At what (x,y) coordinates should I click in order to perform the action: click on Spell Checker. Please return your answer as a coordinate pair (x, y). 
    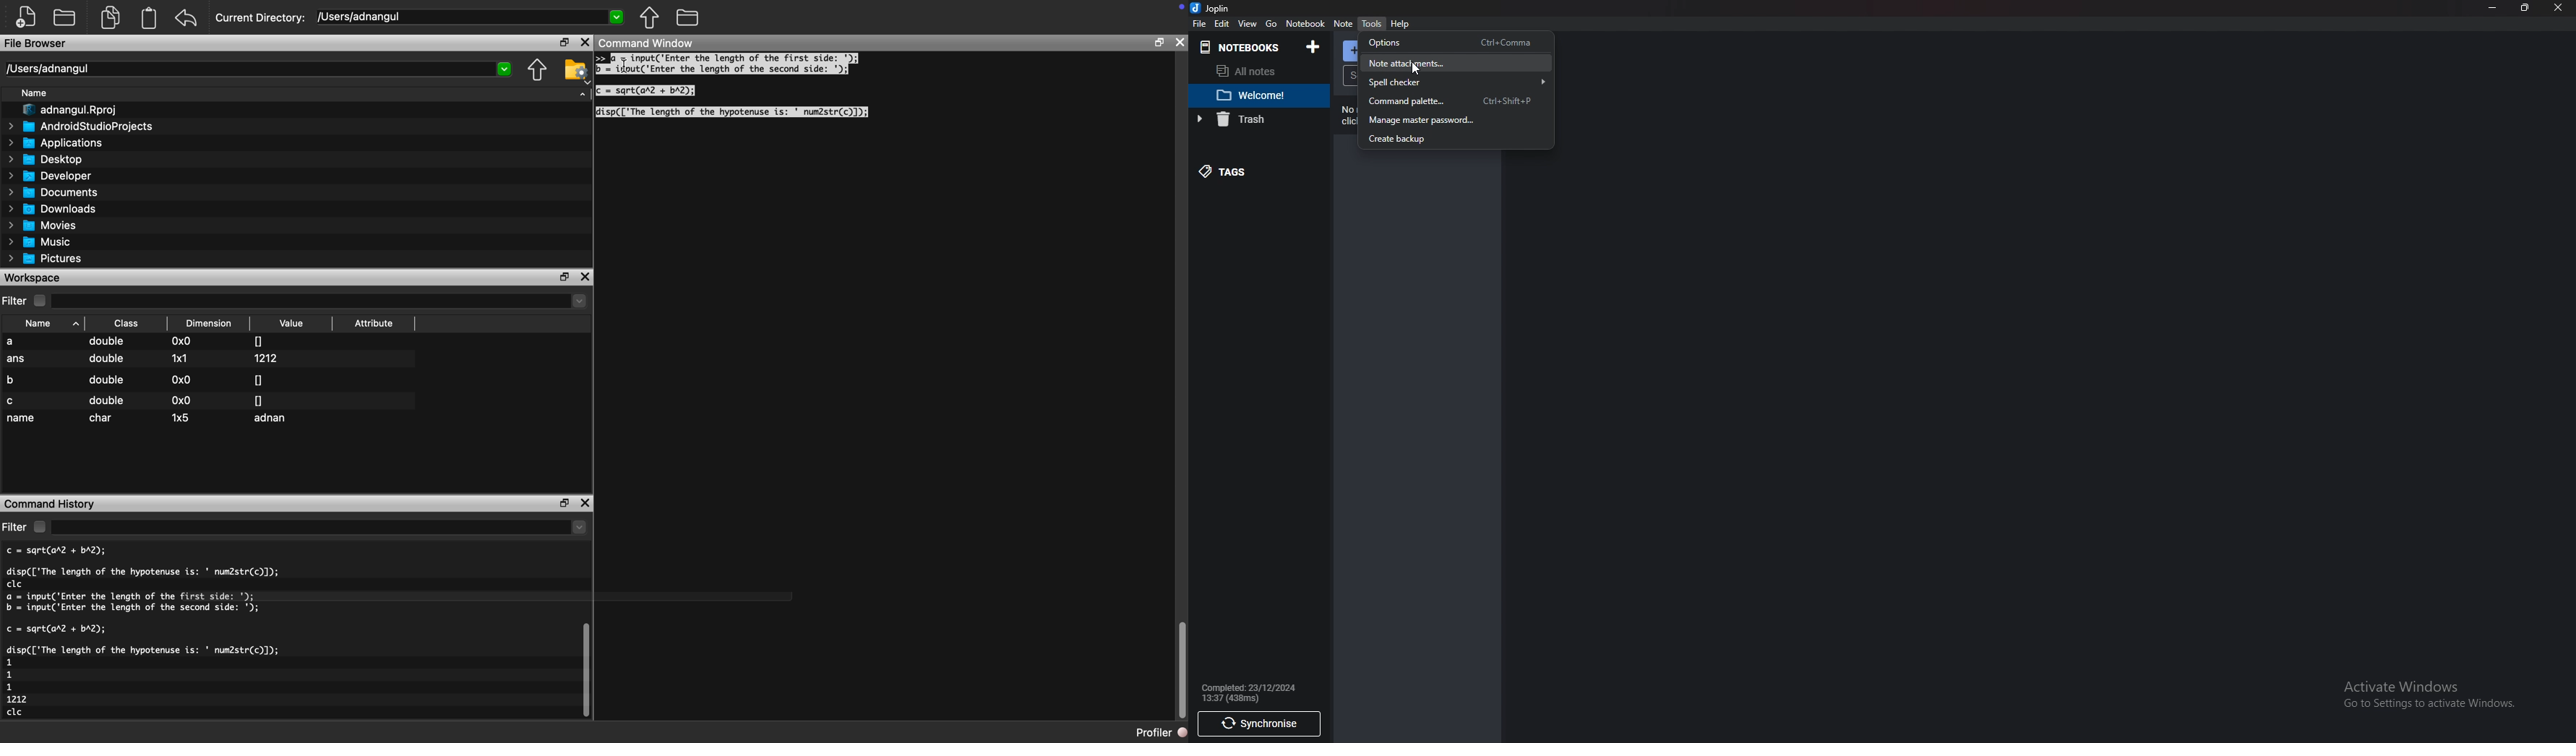
    Looking at the image, I should click on (1458, 81).